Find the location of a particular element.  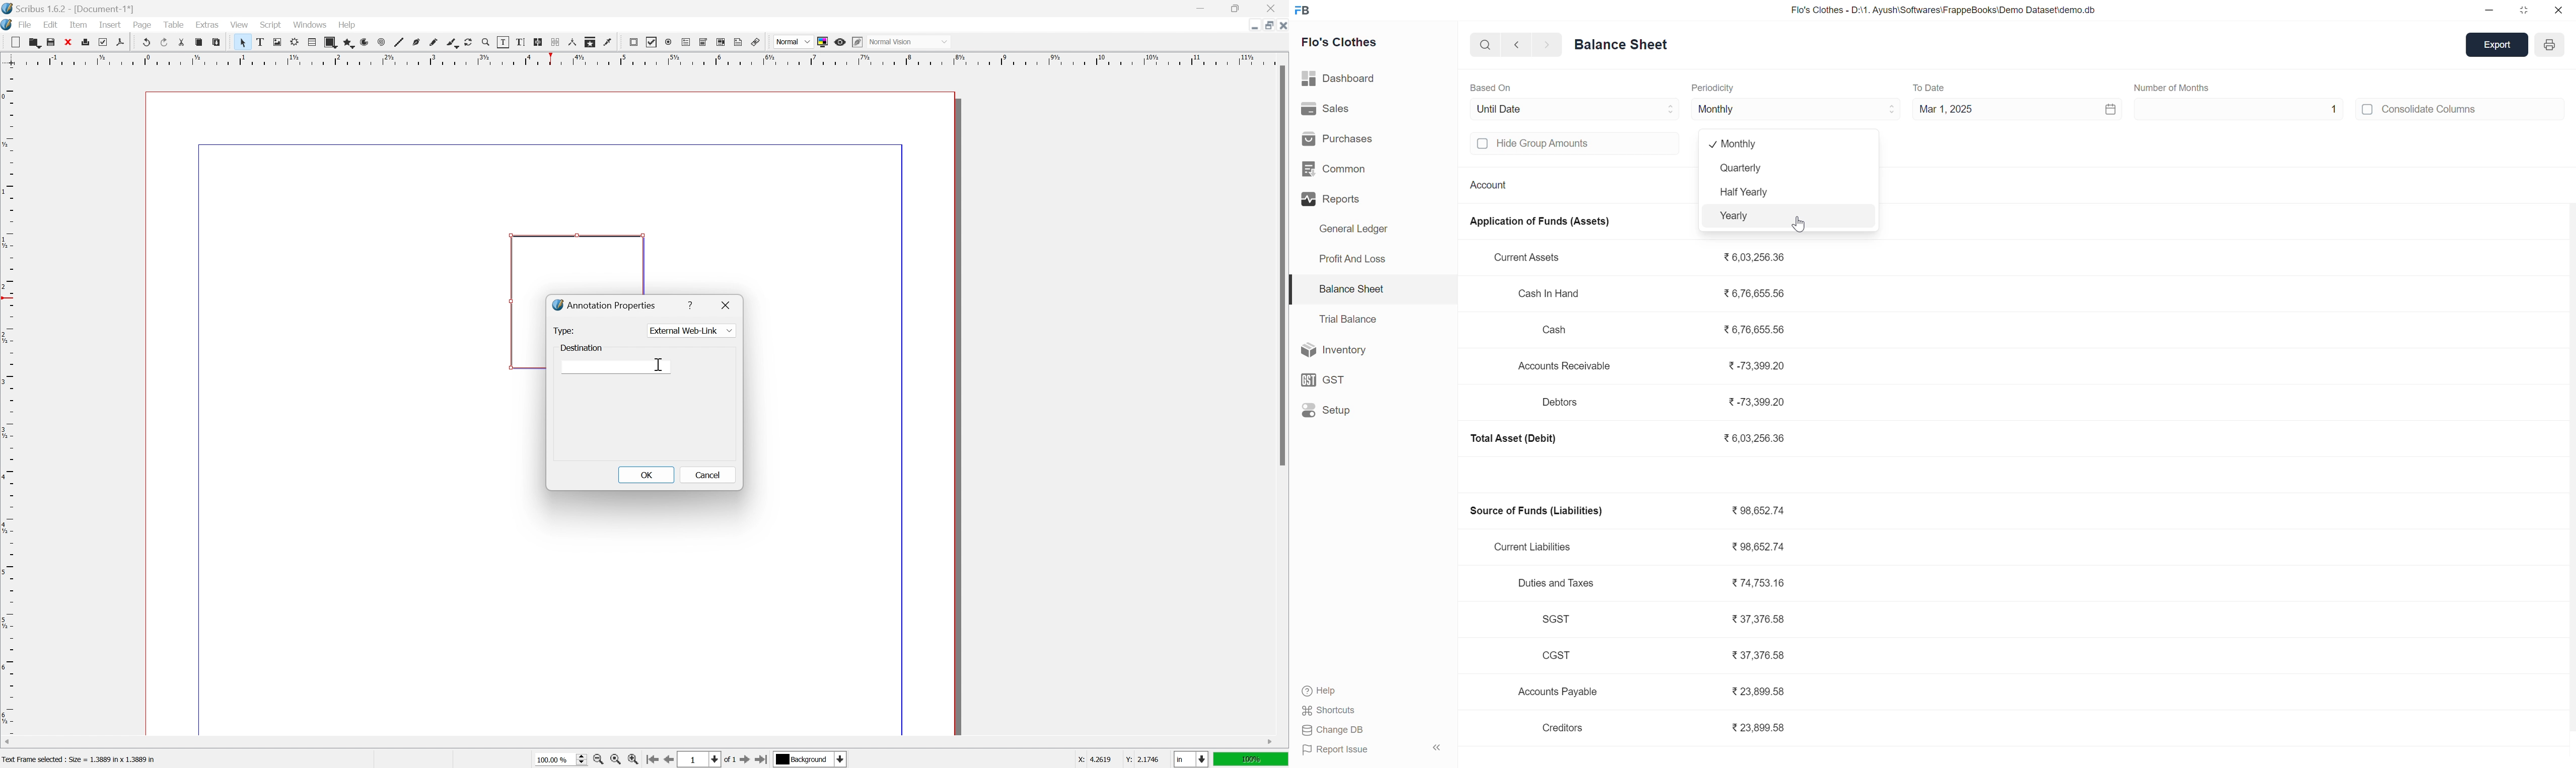

Periodicity is located at coordinates (1717, 88).